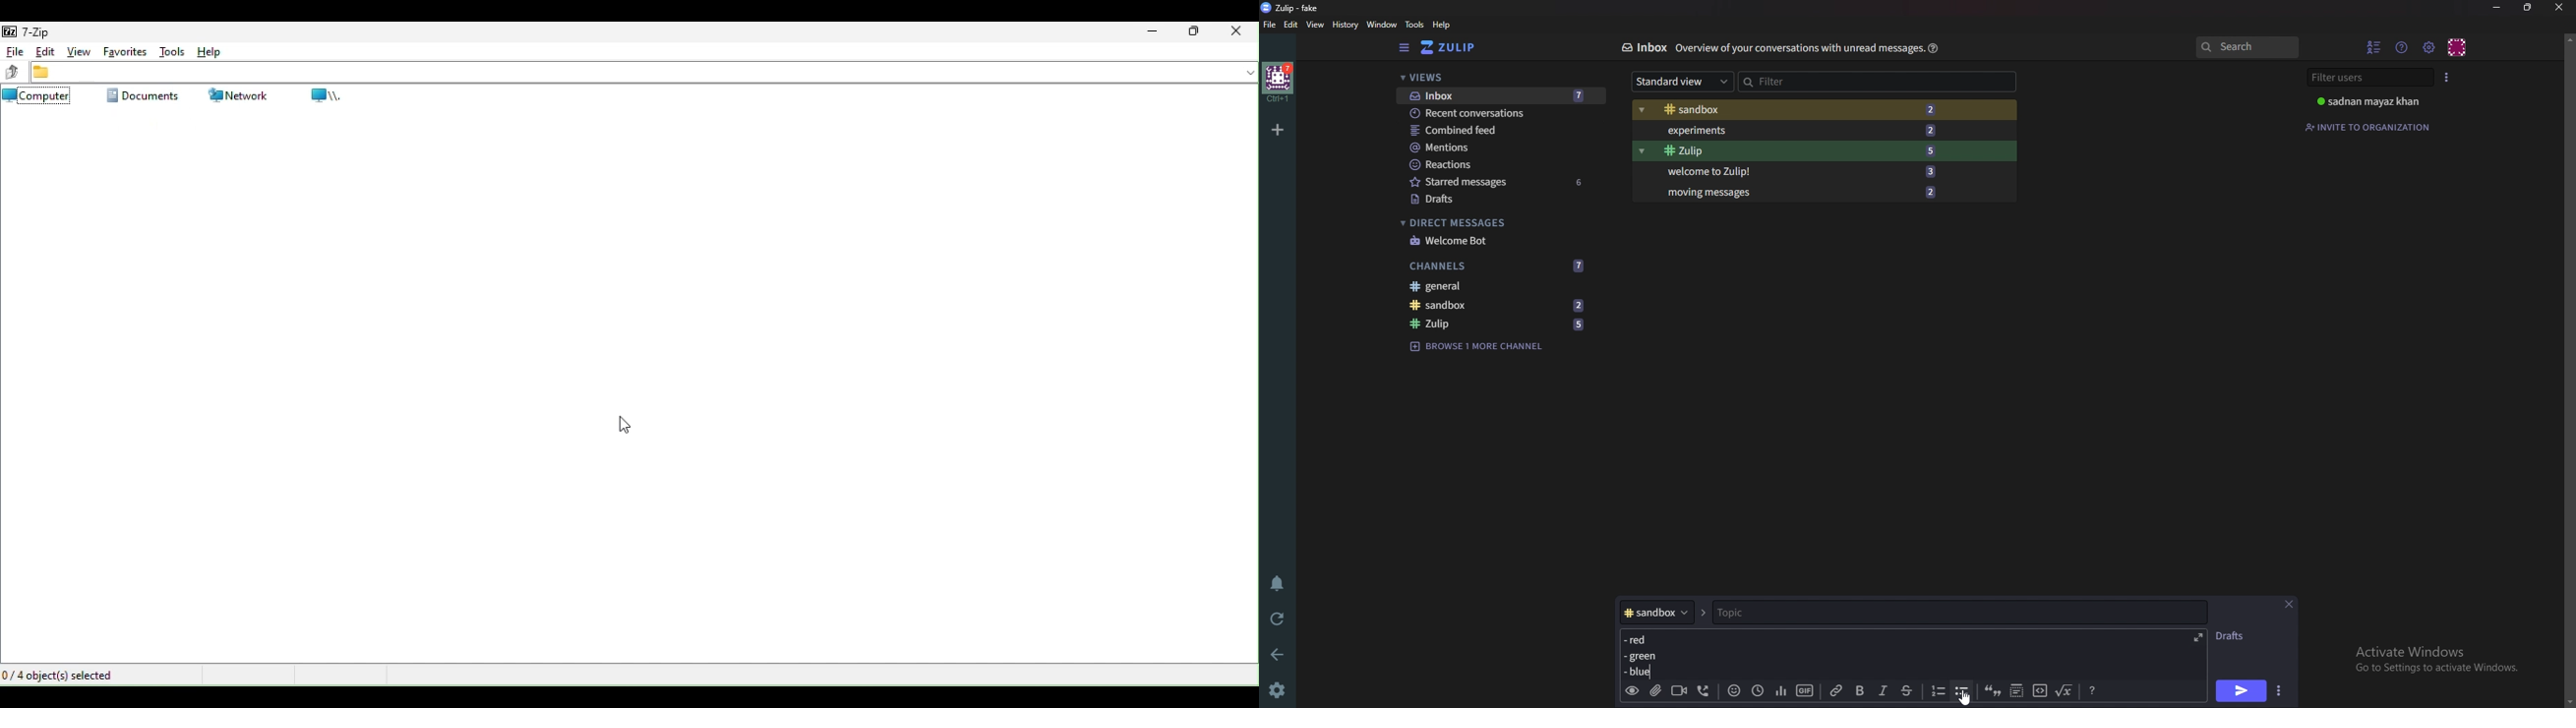  Describe the element at coordinates (1477, 345) in the screenshot. I see `Browse channel` at that location.